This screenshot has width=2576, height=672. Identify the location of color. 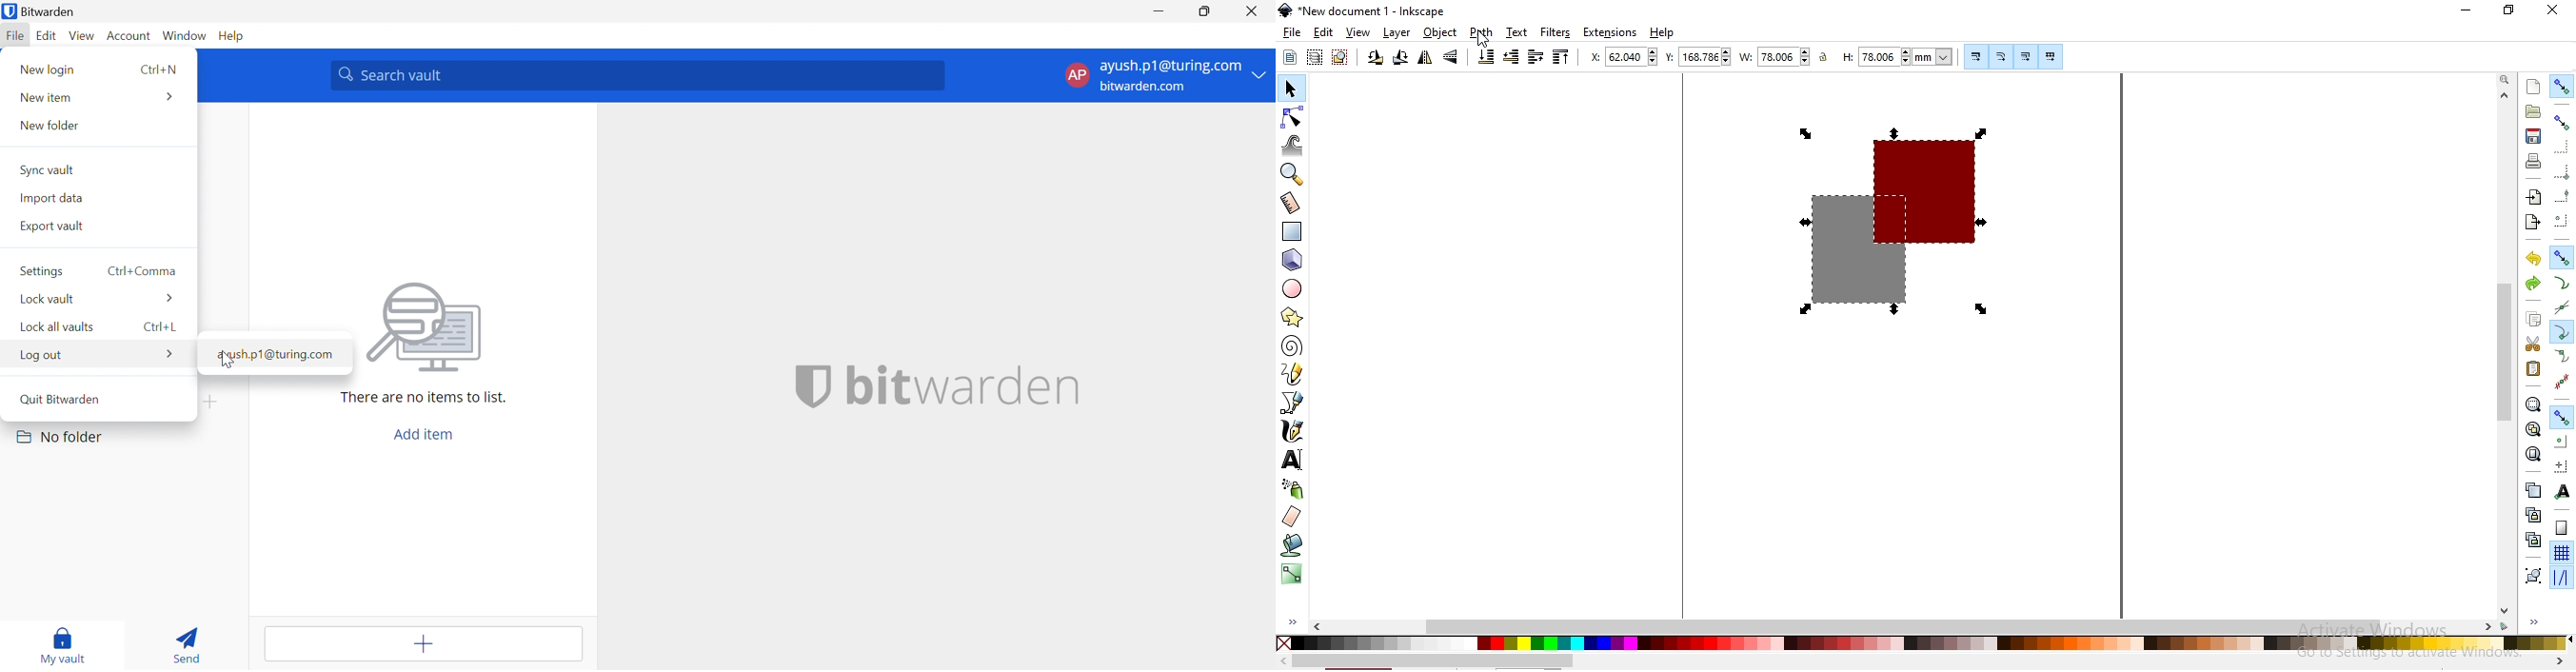
(1922, 642).